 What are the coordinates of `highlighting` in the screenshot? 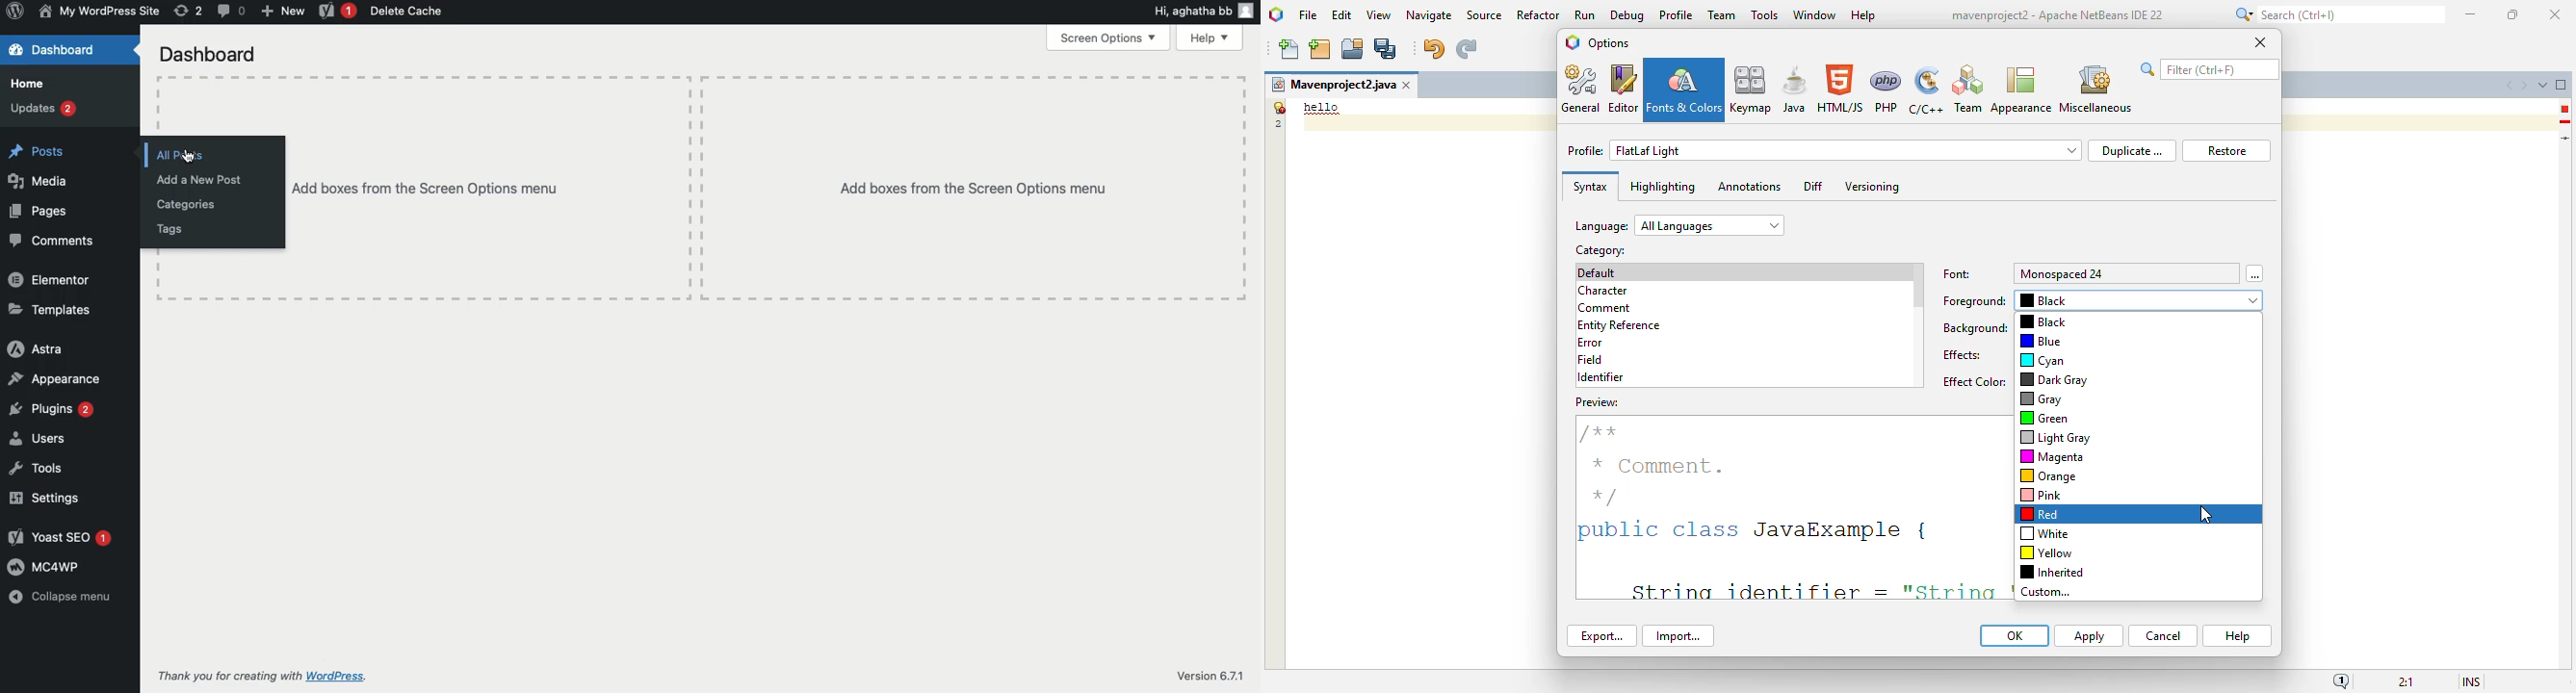 It's located at (1662, 187).